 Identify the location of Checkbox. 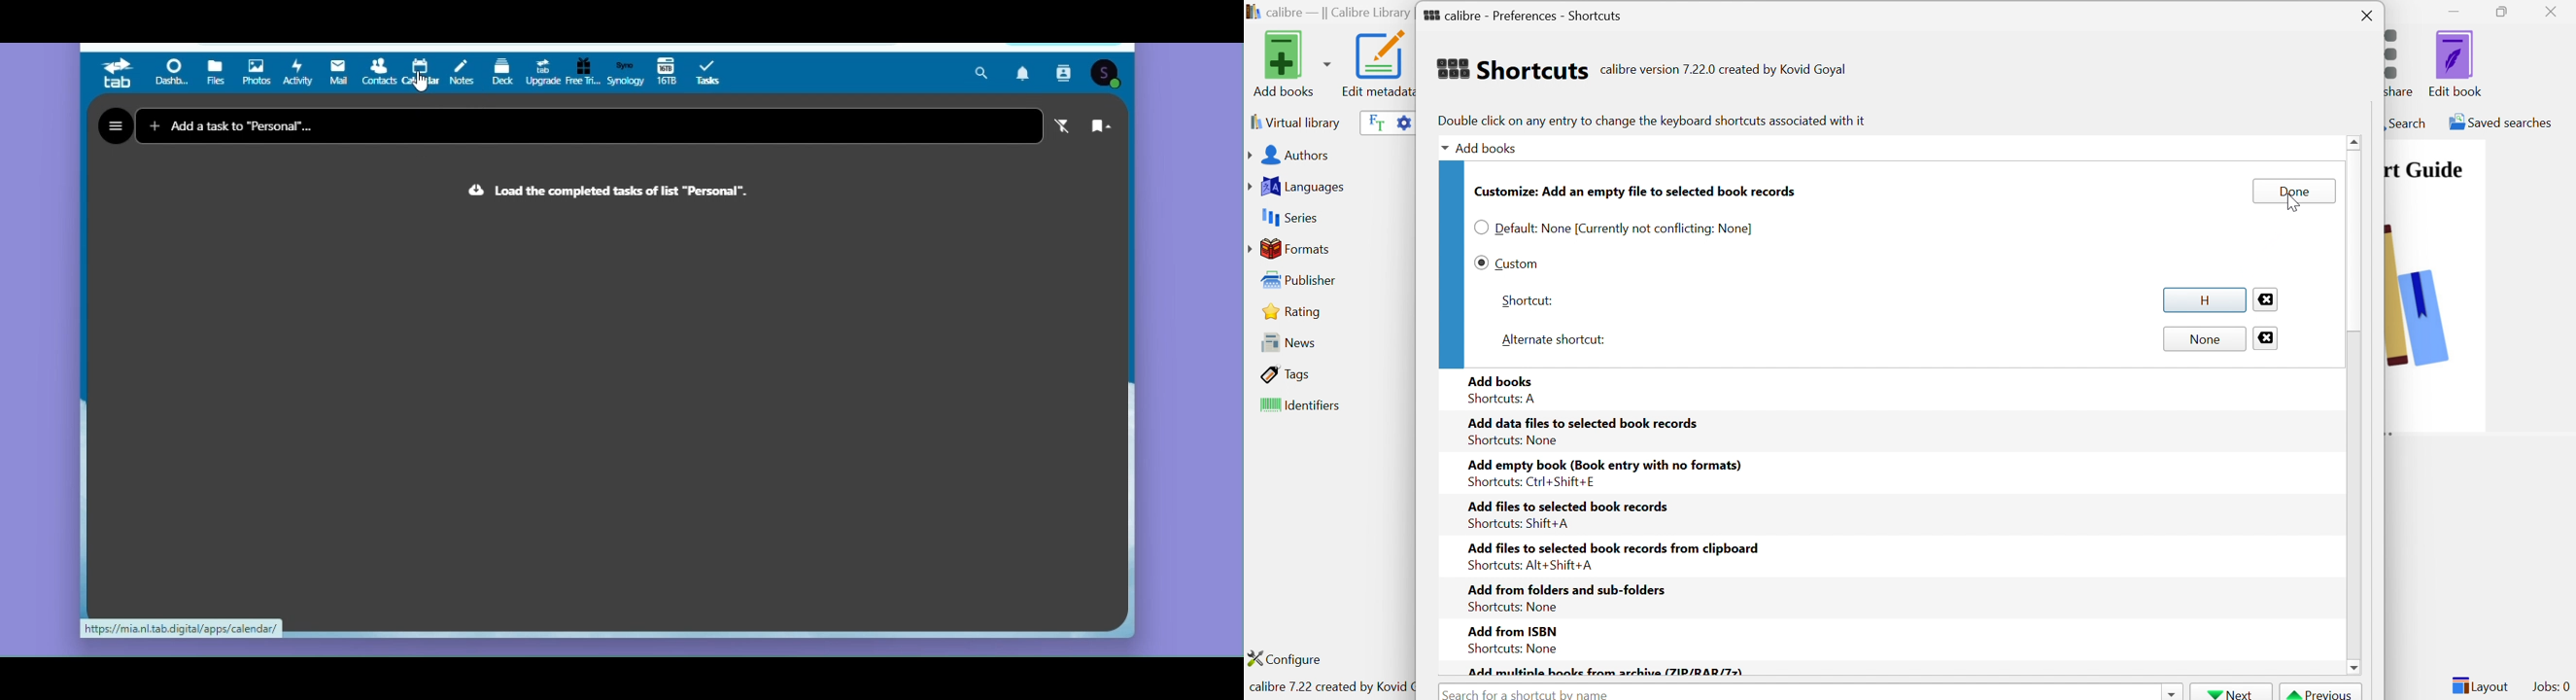
(1480, 228).